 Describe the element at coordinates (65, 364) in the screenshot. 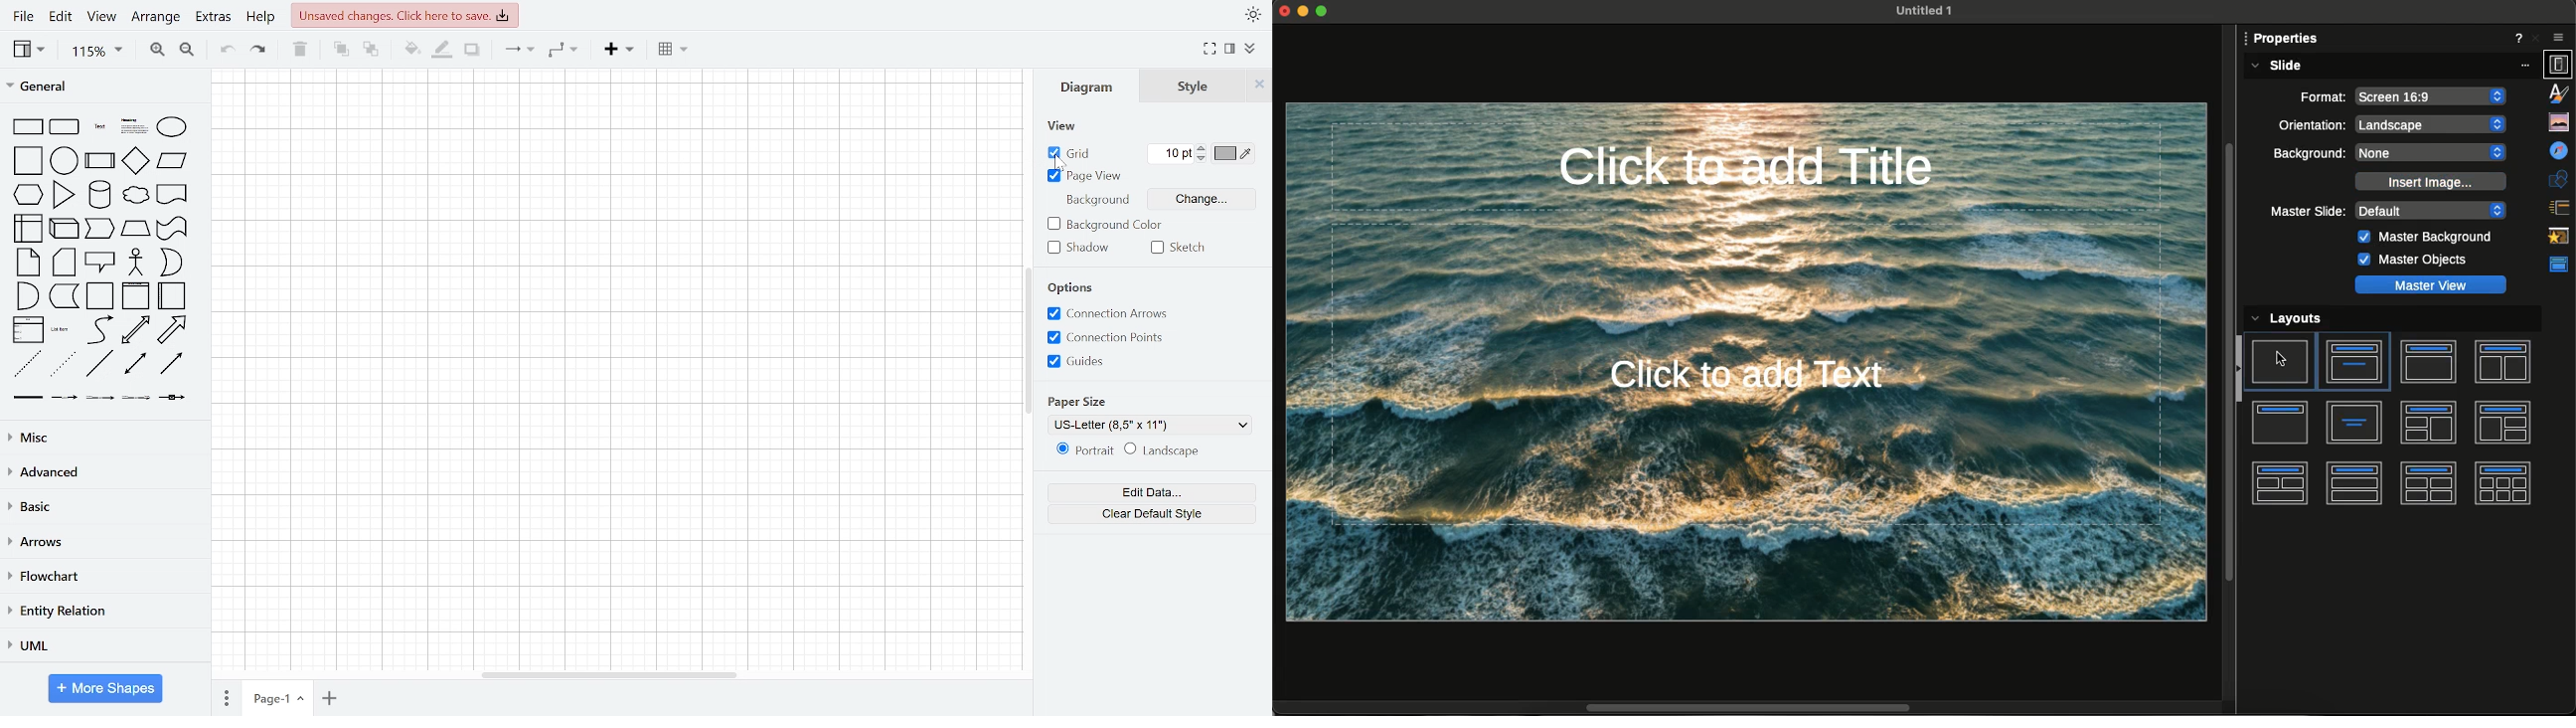

I see `dotted line` at that location.